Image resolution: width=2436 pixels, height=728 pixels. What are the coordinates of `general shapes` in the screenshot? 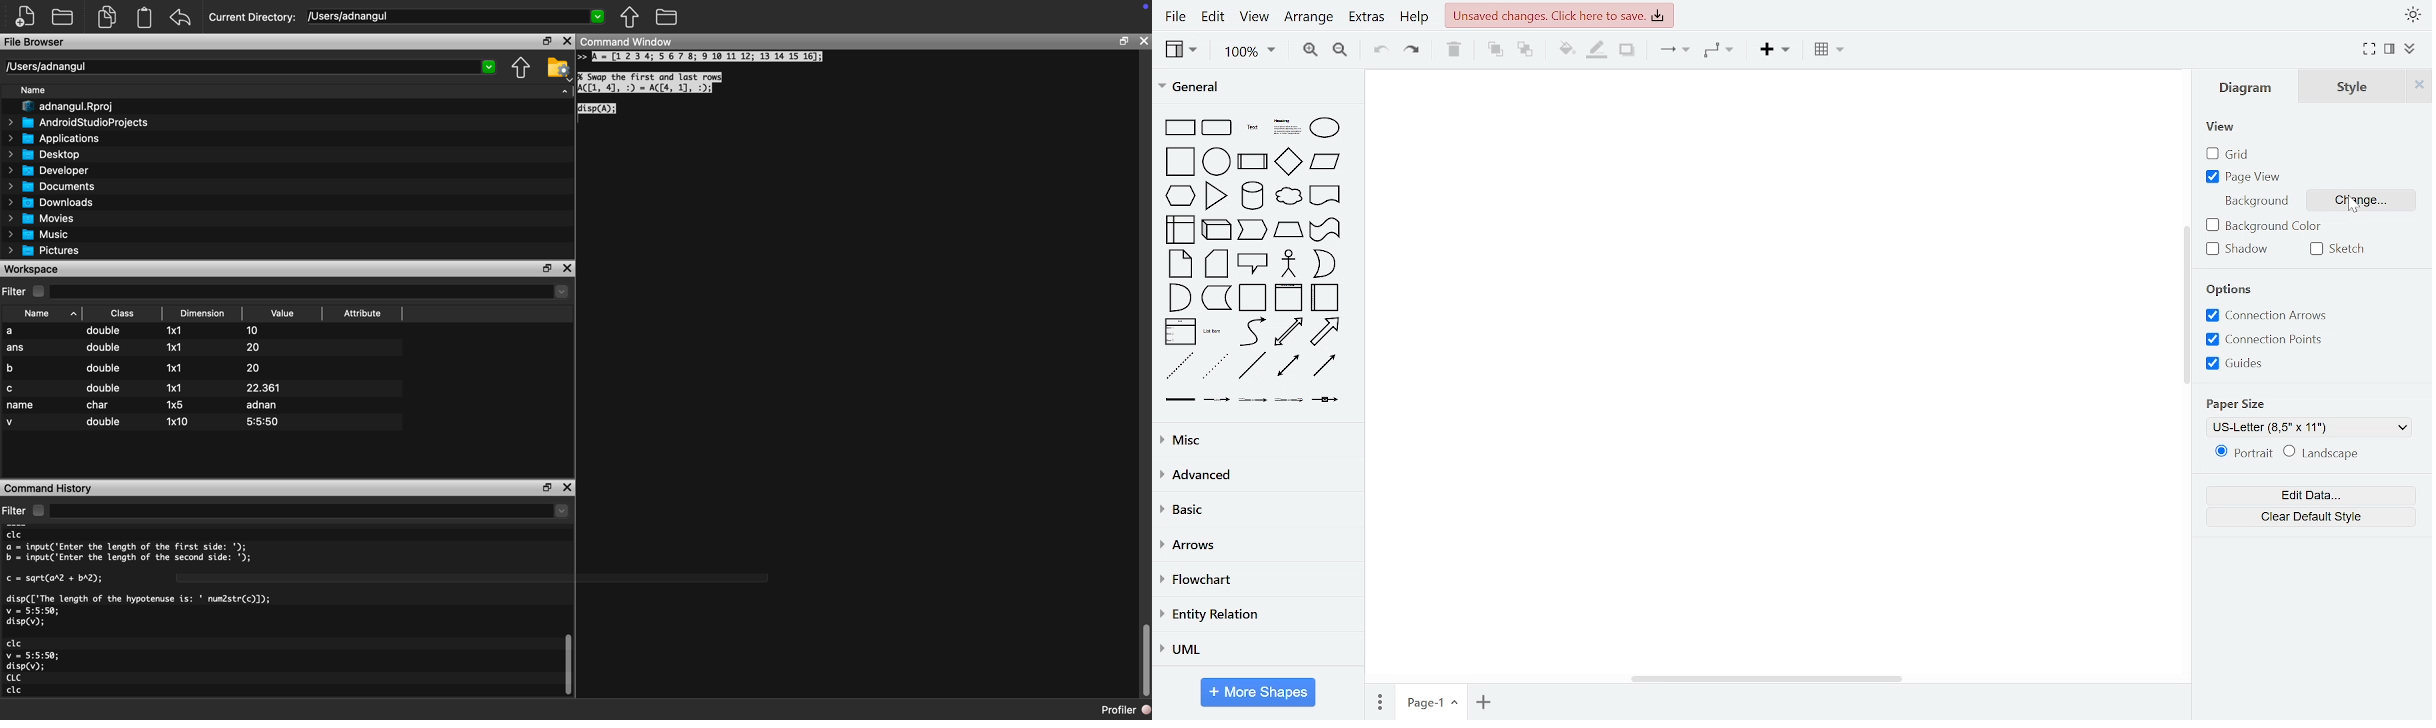 It's located at (1250, 159).